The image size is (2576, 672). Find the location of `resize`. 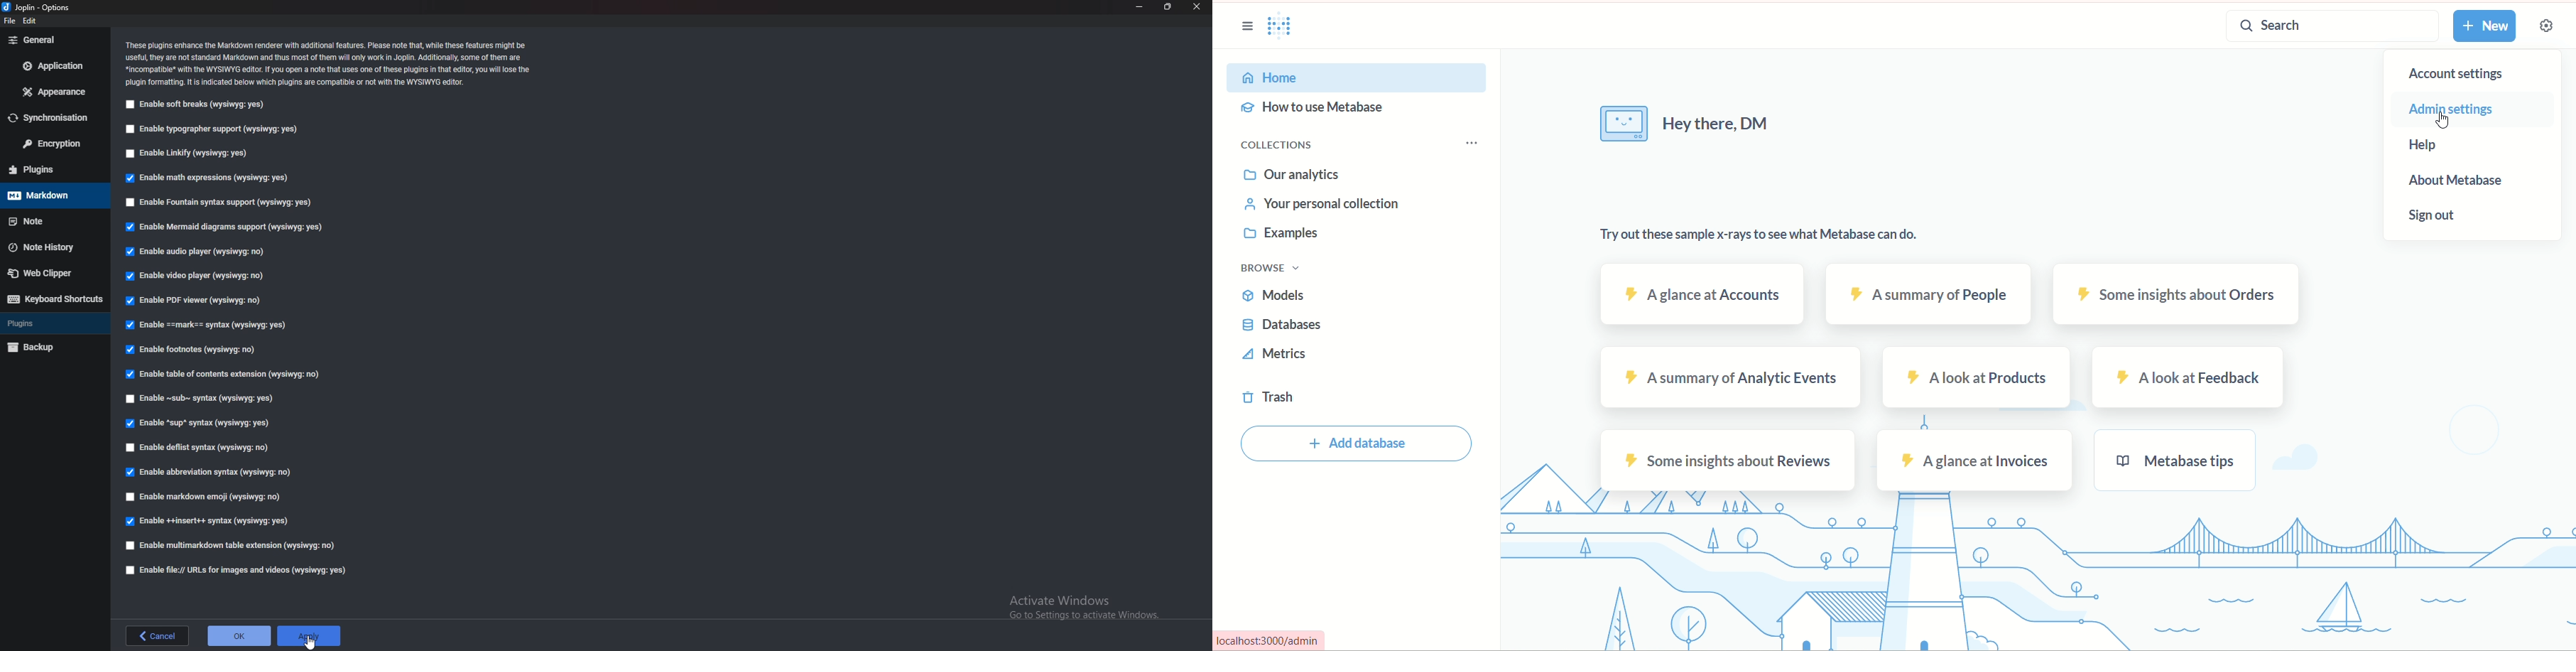

resize is located at coordinates (1168, 7).